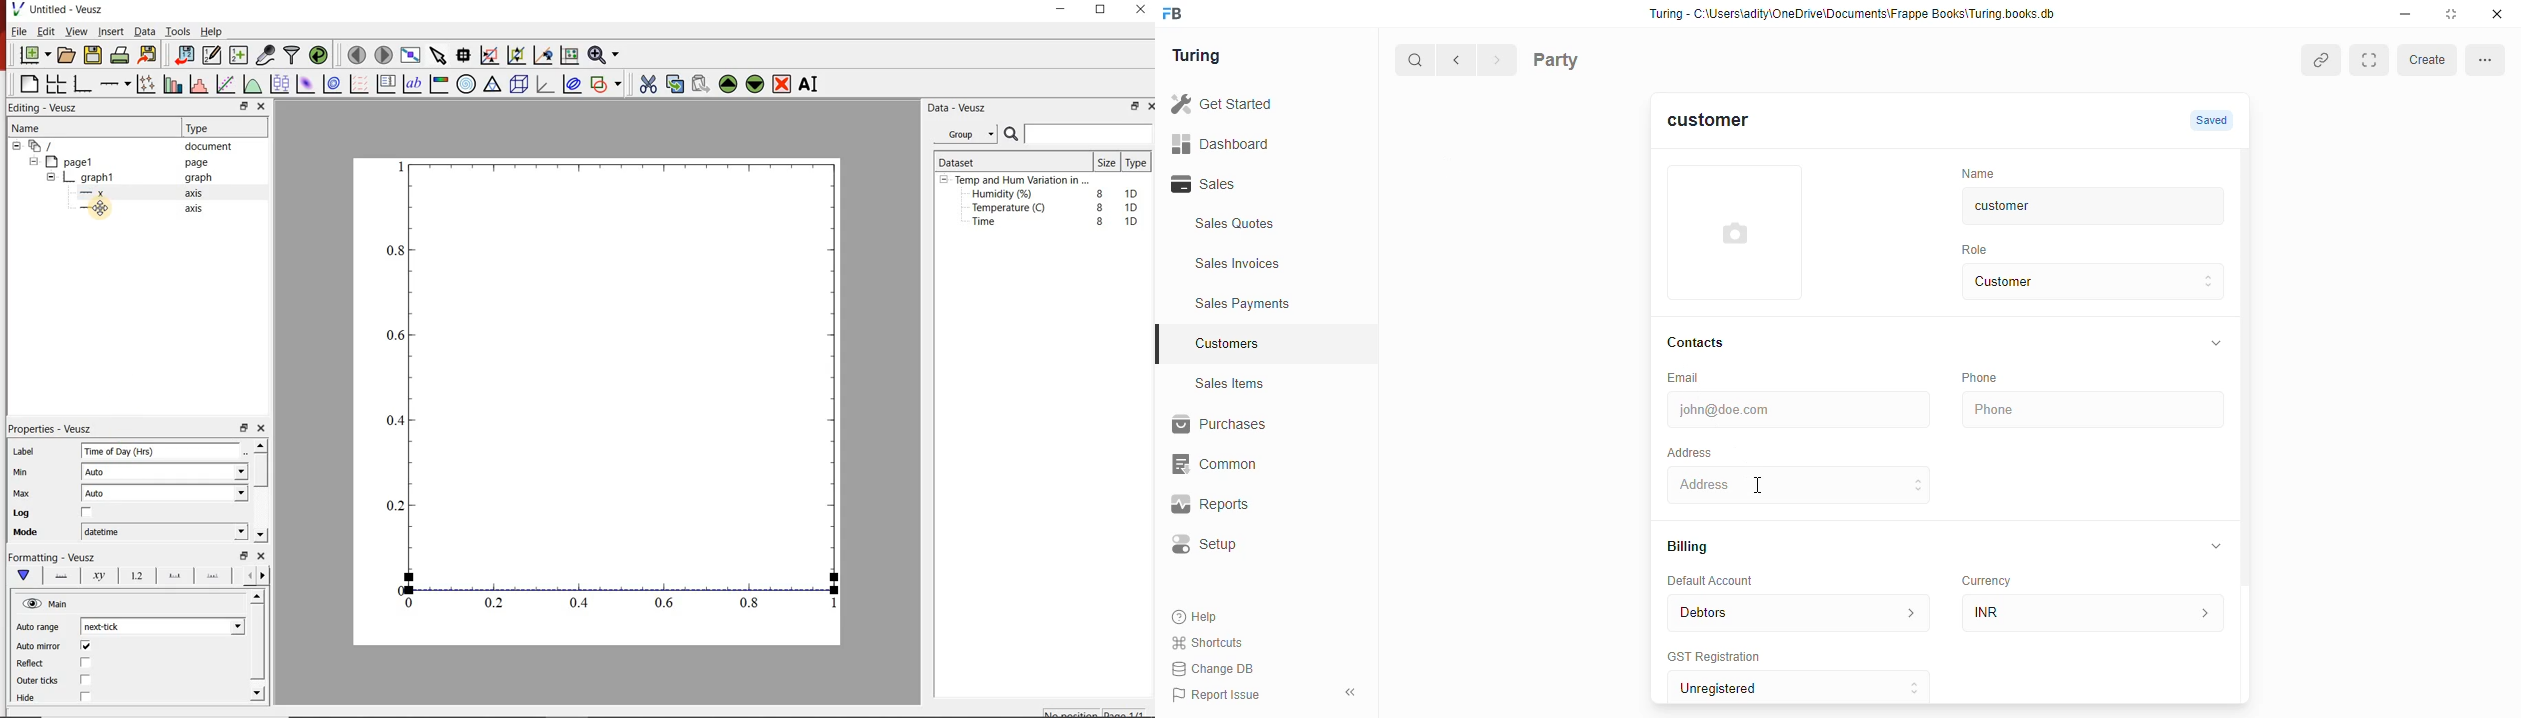  I want to click on Sales Payments, so click(1273, 304).